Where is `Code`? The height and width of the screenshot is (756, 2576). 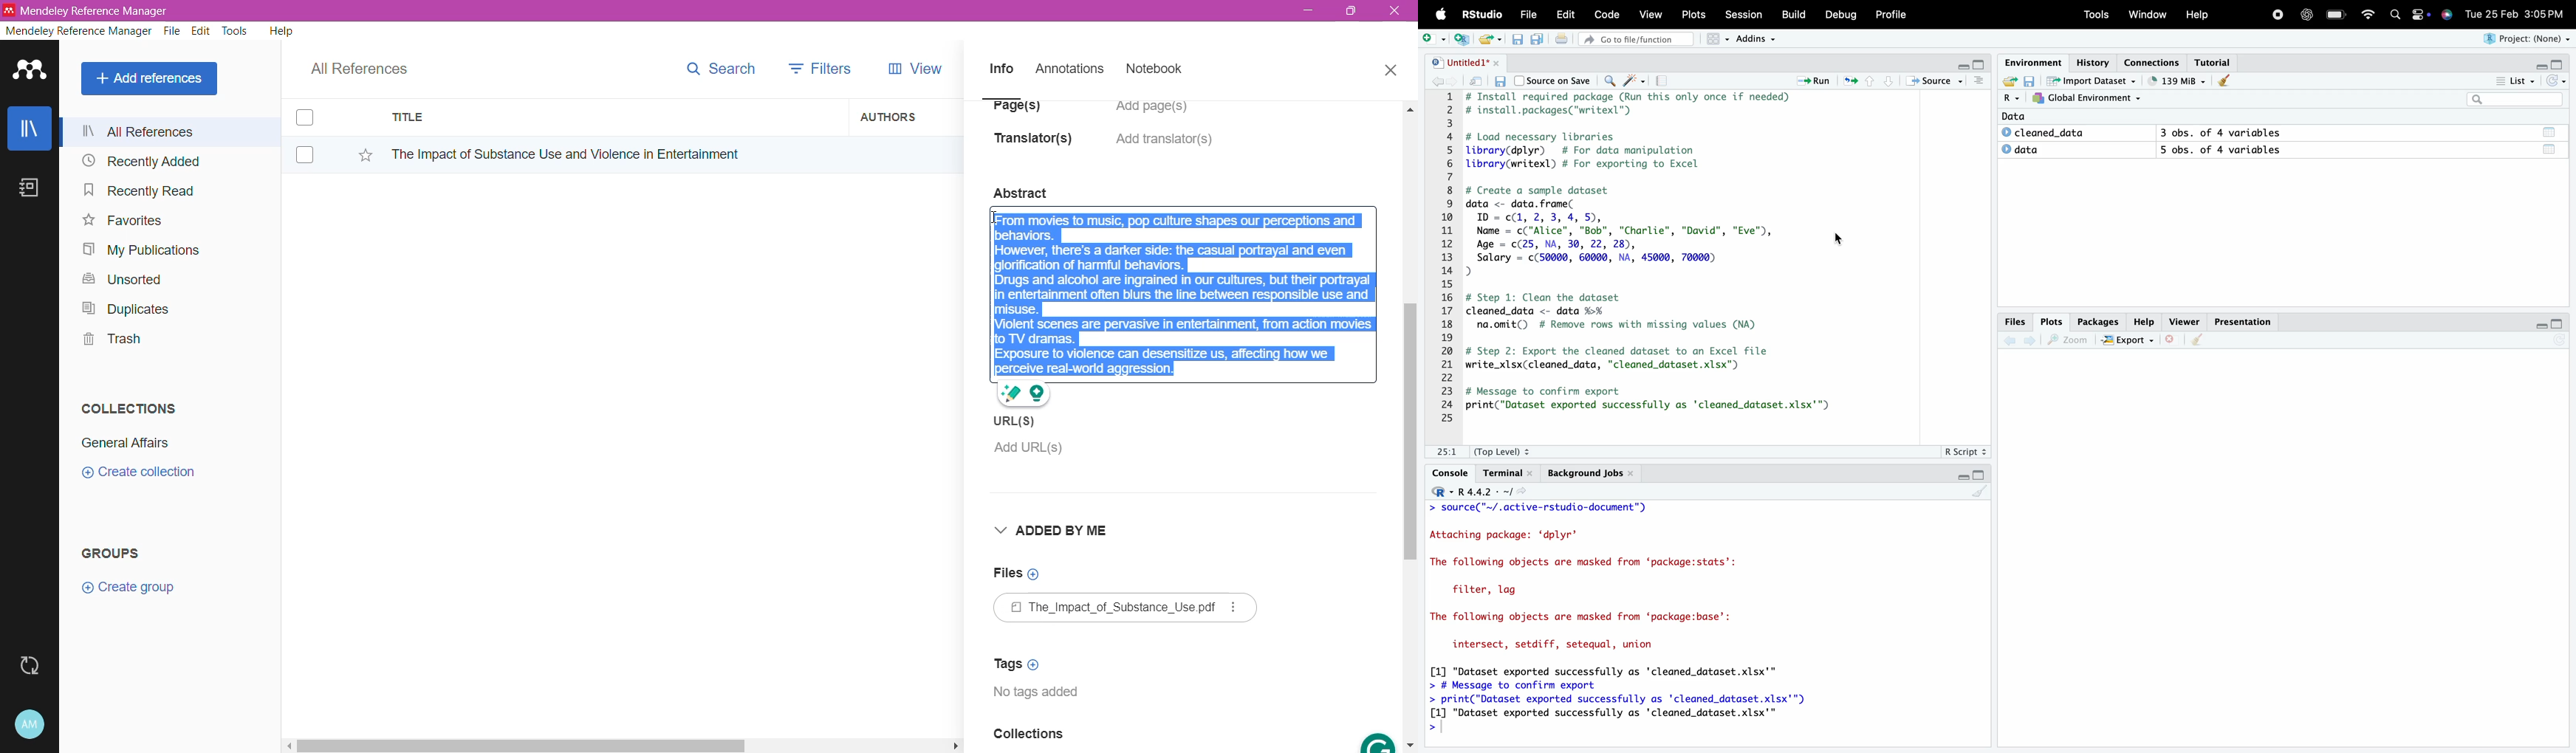 Code is located at coordinates (1608, 15).